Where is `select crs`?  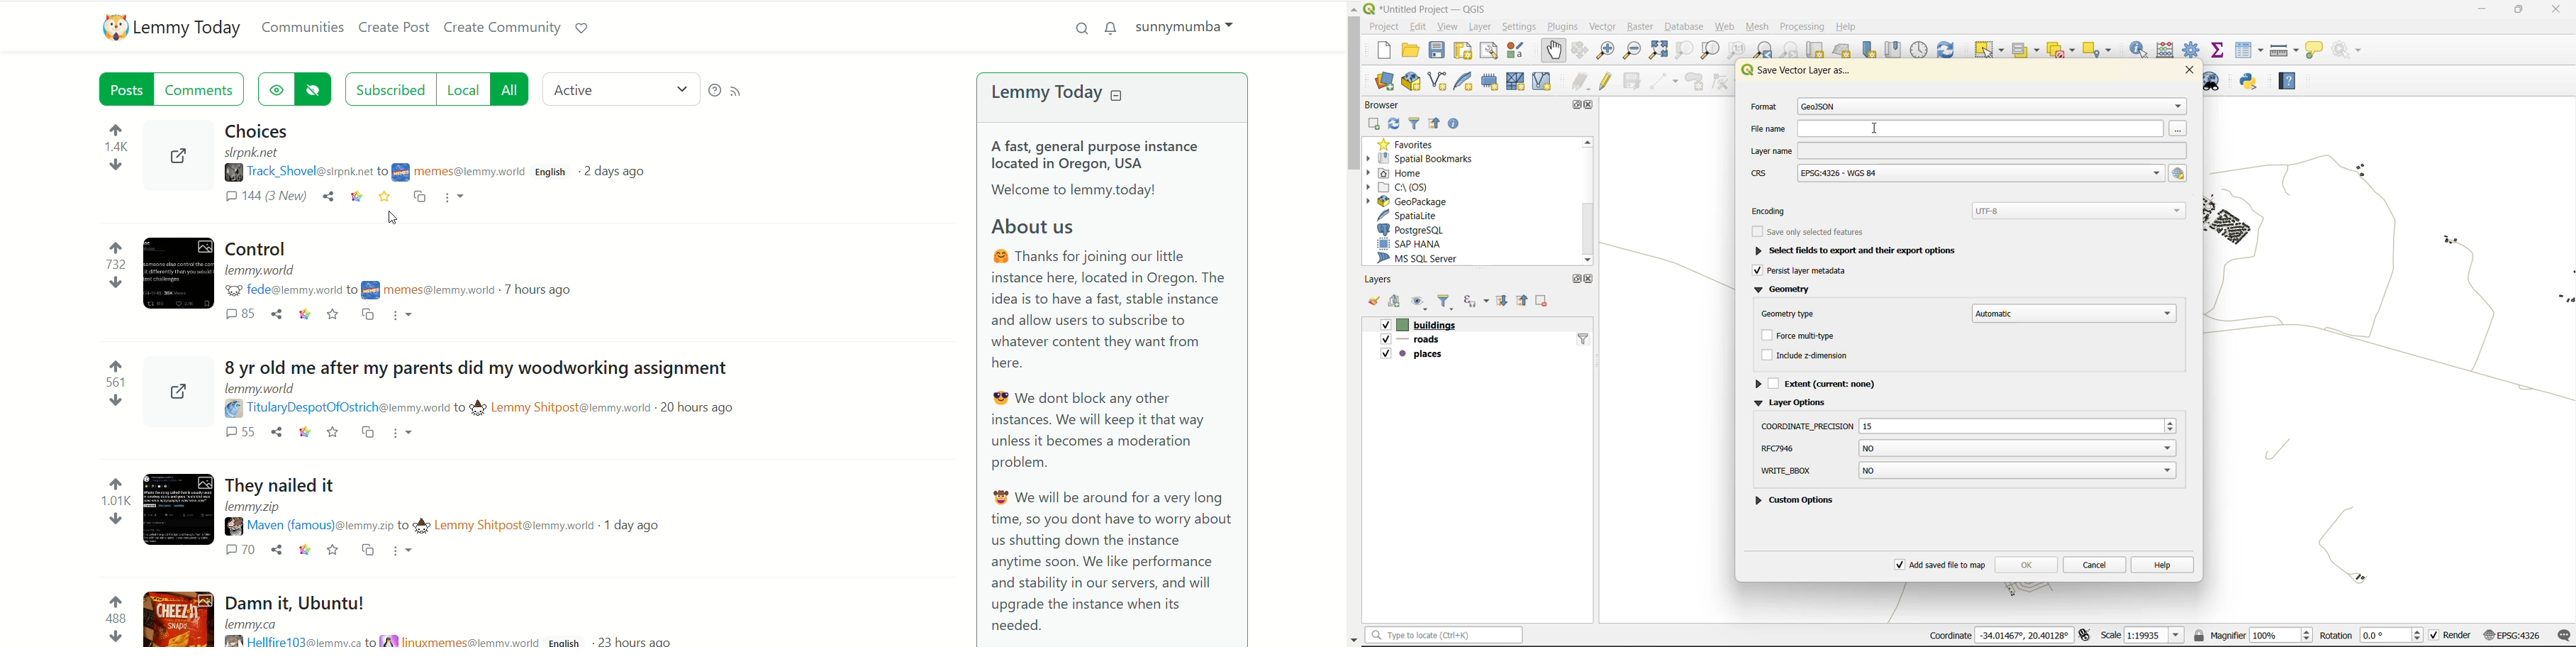 select crs is located at coordinates (2180, 173).